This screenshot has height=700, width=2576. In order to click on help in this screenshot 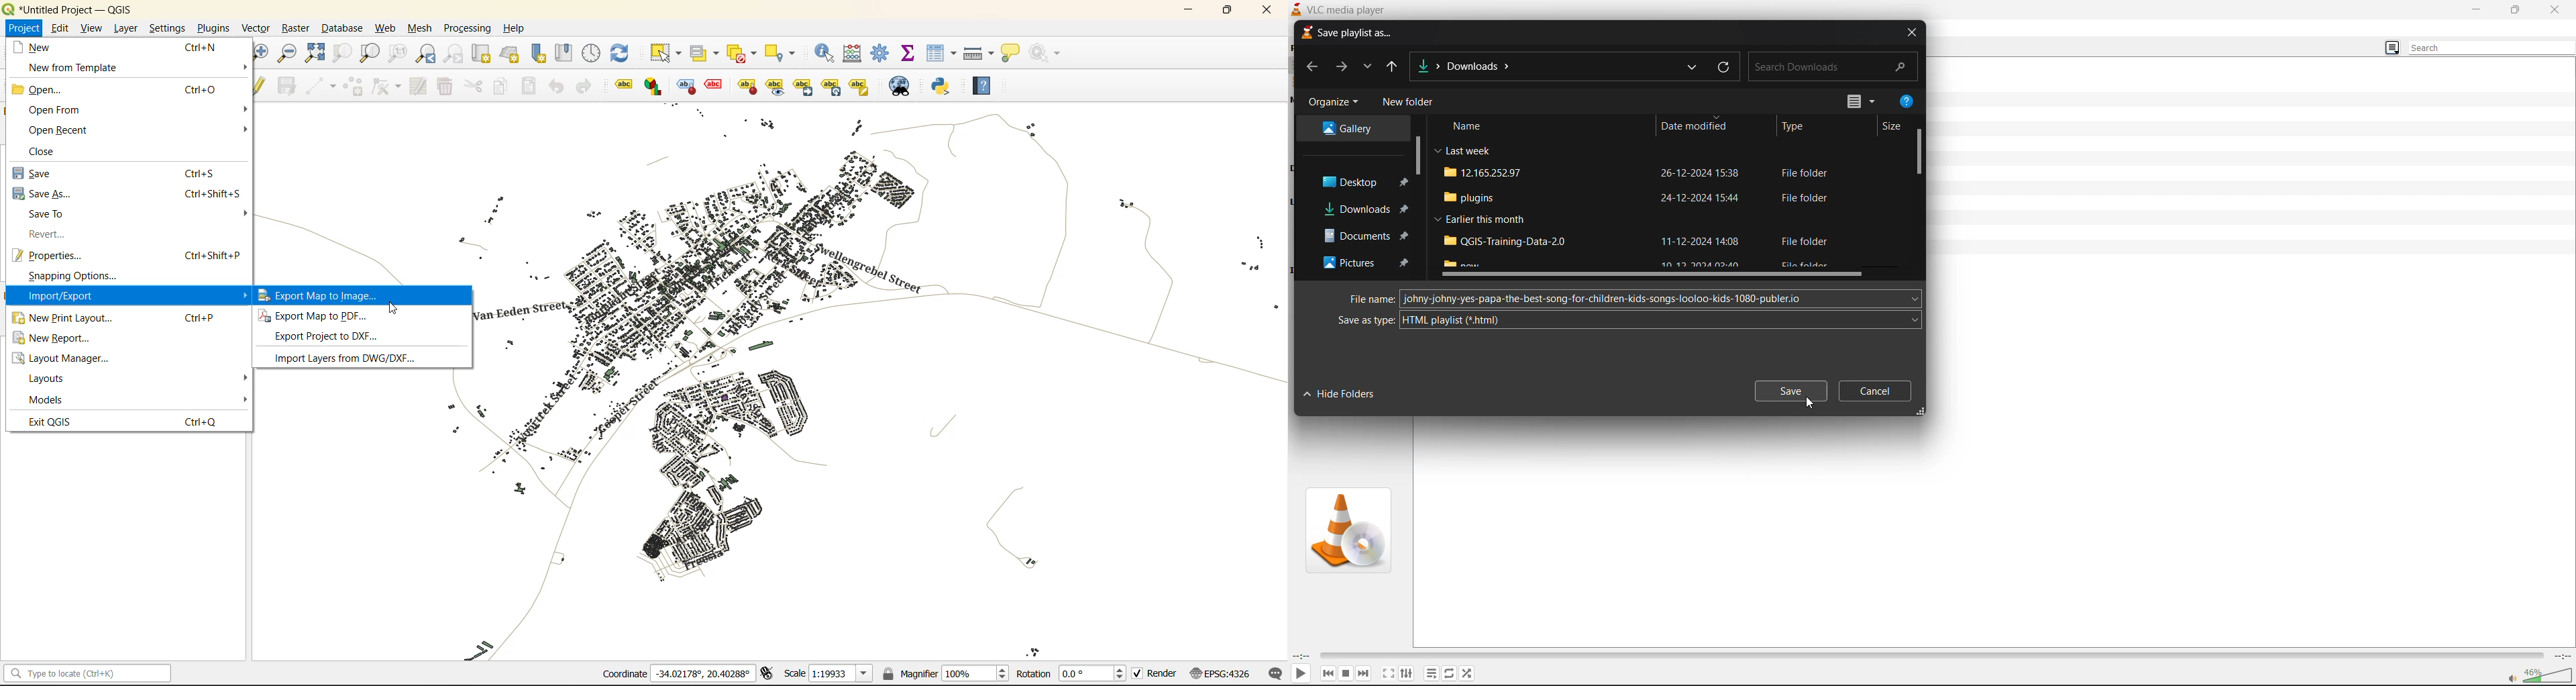, I will do `click(987, 85)`.